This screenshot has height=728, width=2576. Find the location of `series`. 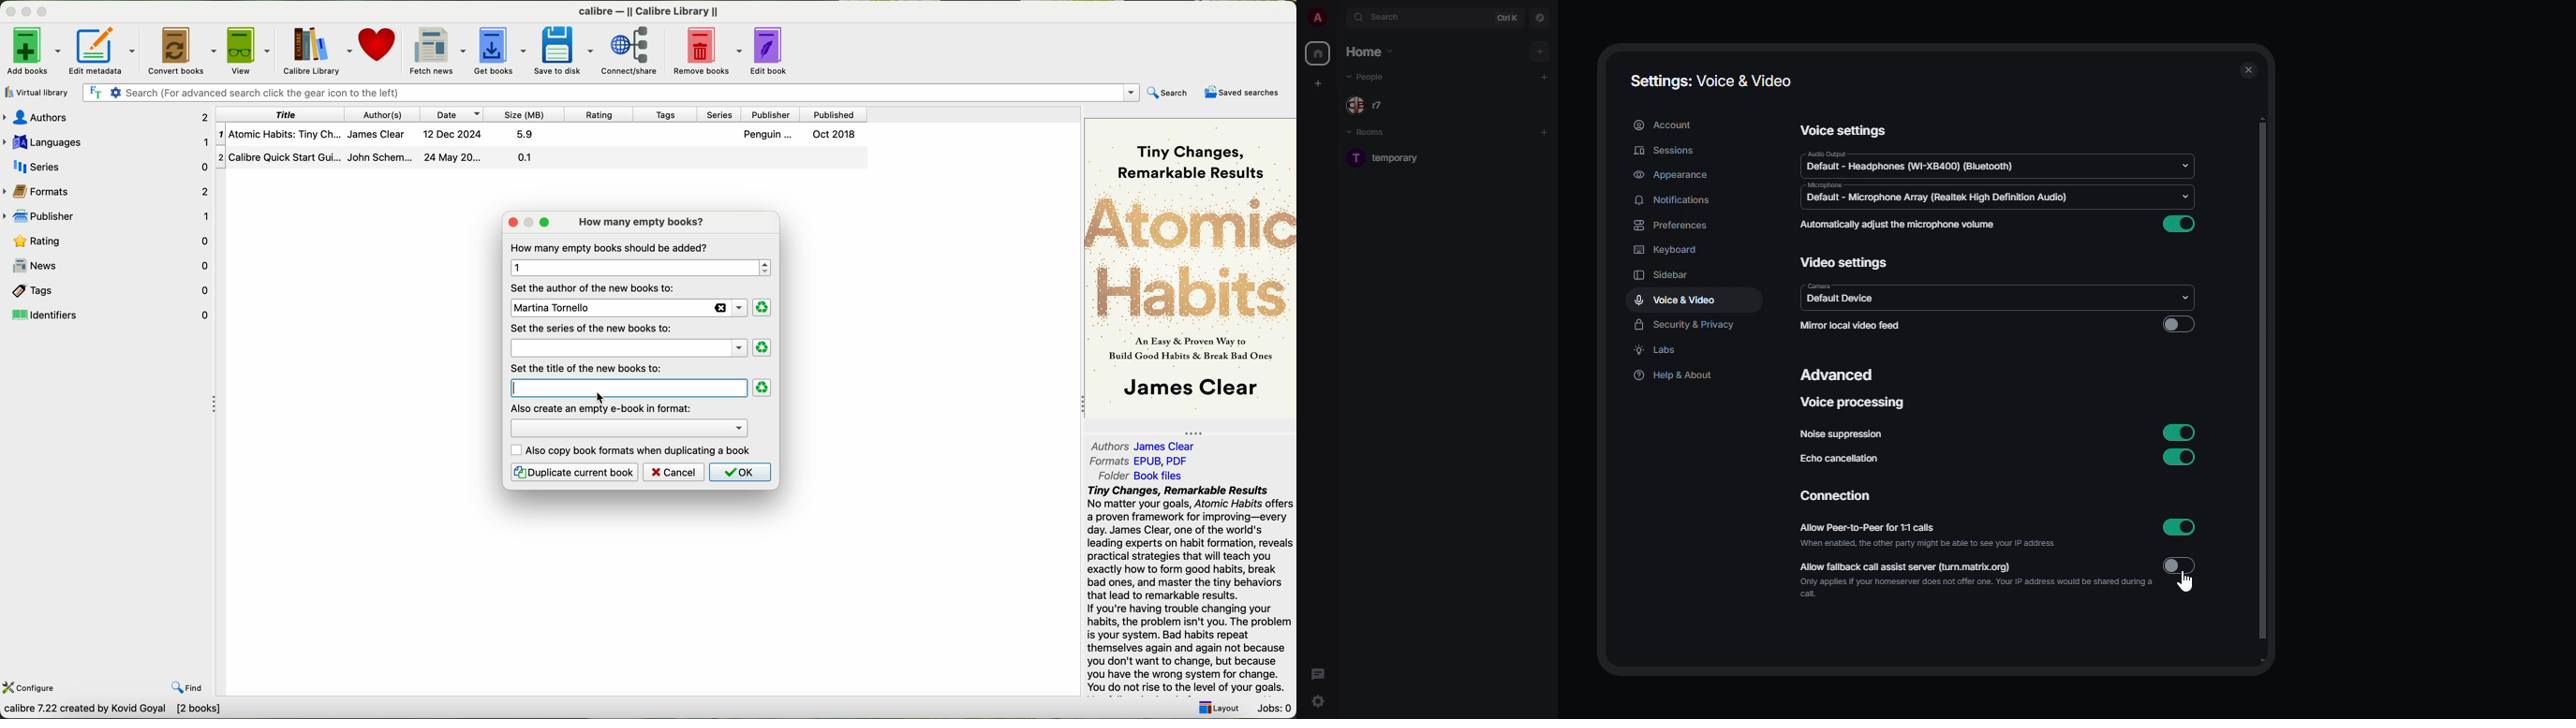

series is located at coordinates (724, 114).